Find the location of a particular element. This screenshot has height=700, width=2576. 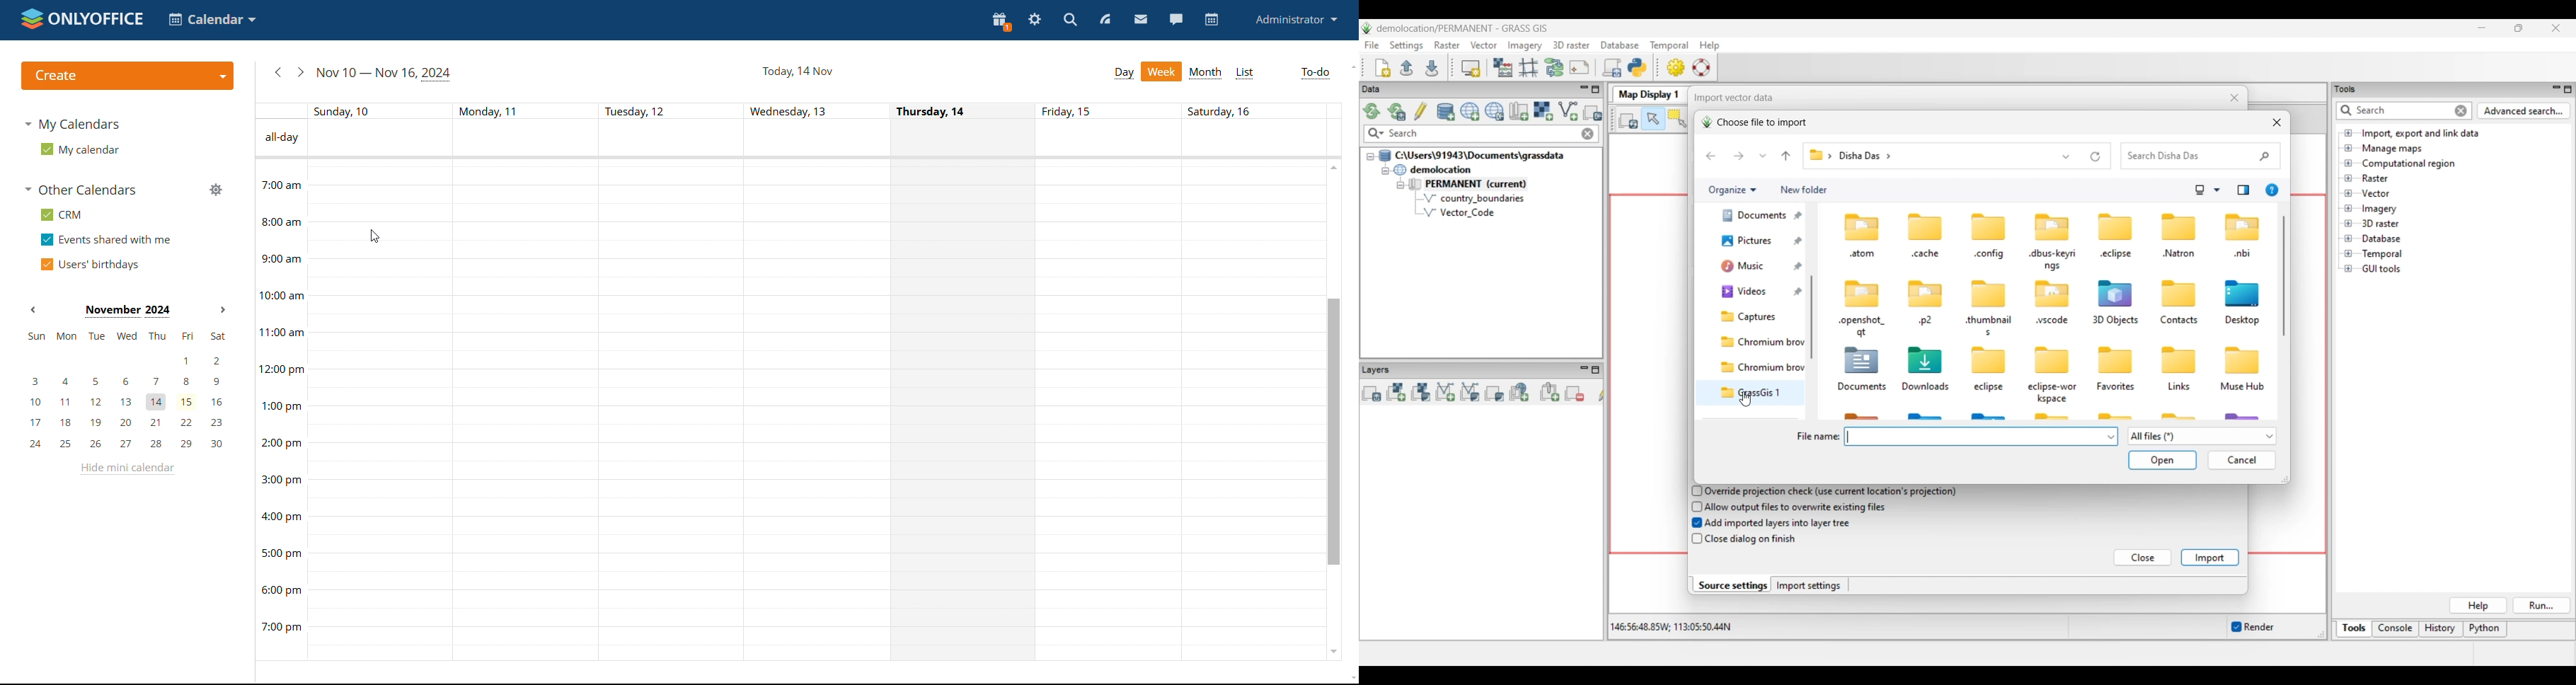

Double click to collapse demolocation is located at coordinates (1432, 169).